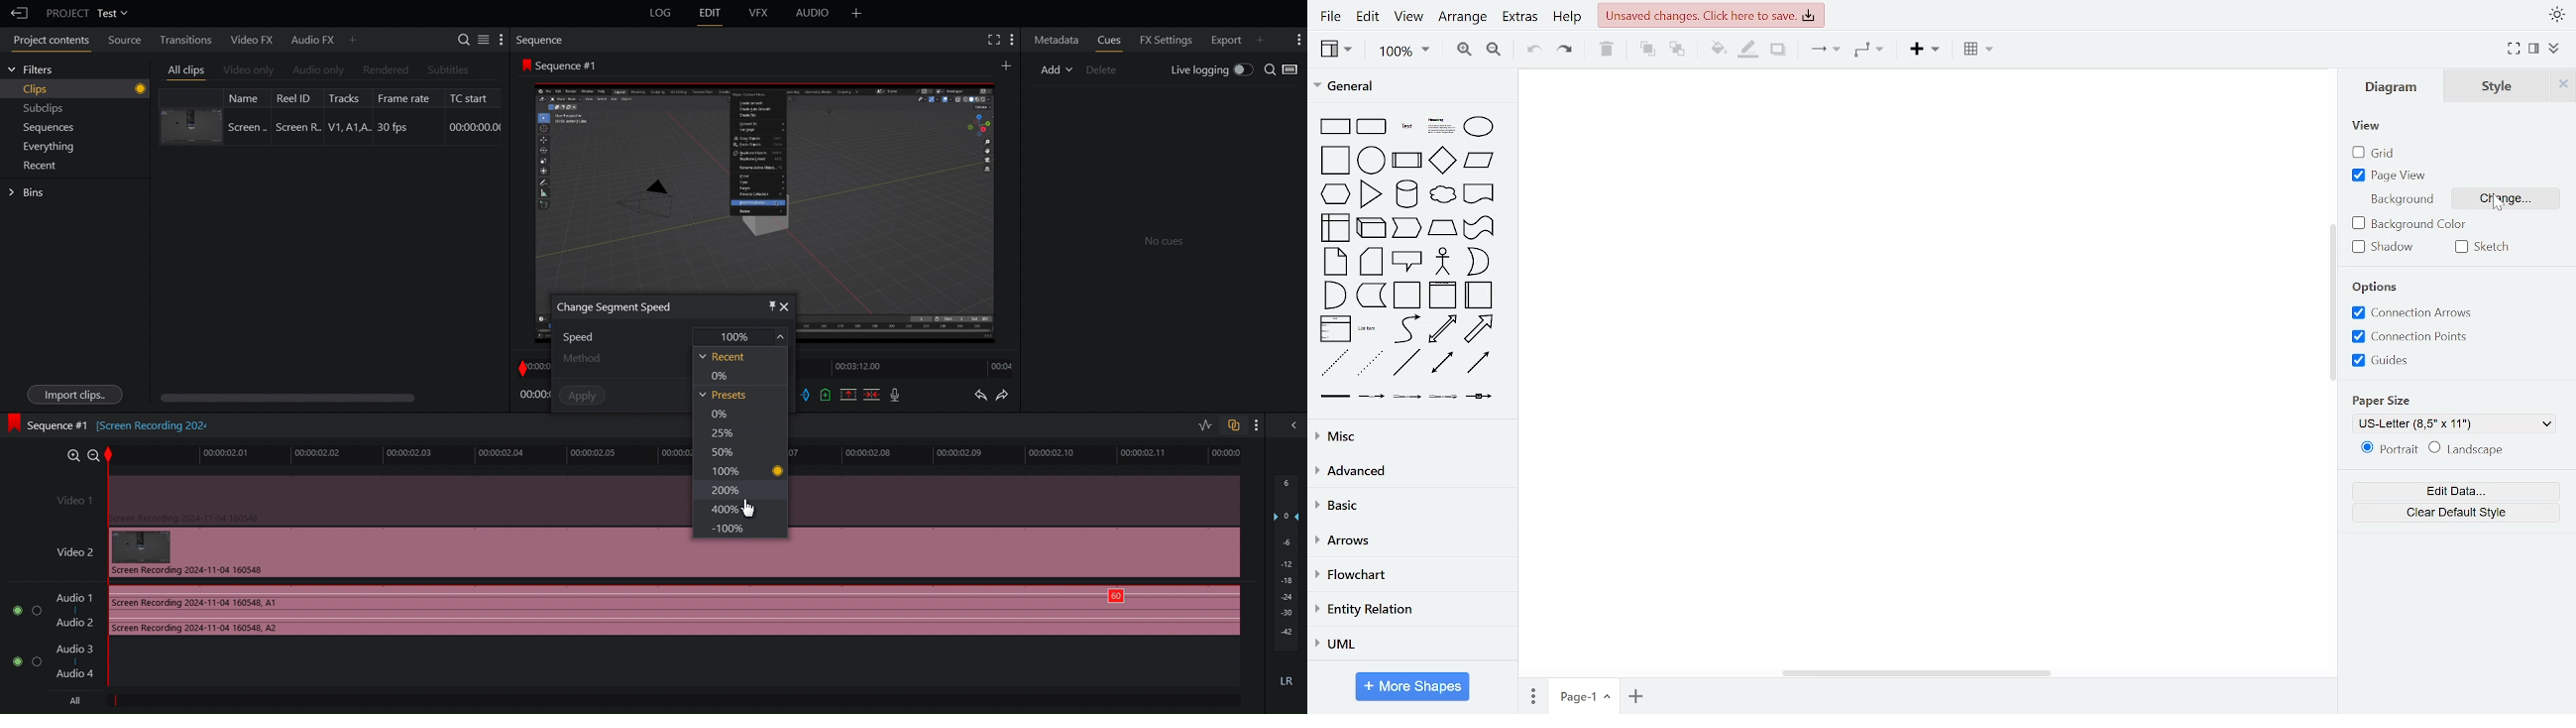  What do you see at coordinates (2416, 313) in the screenshot?
I see `connection arrows` at bounding box center [2416, 313].